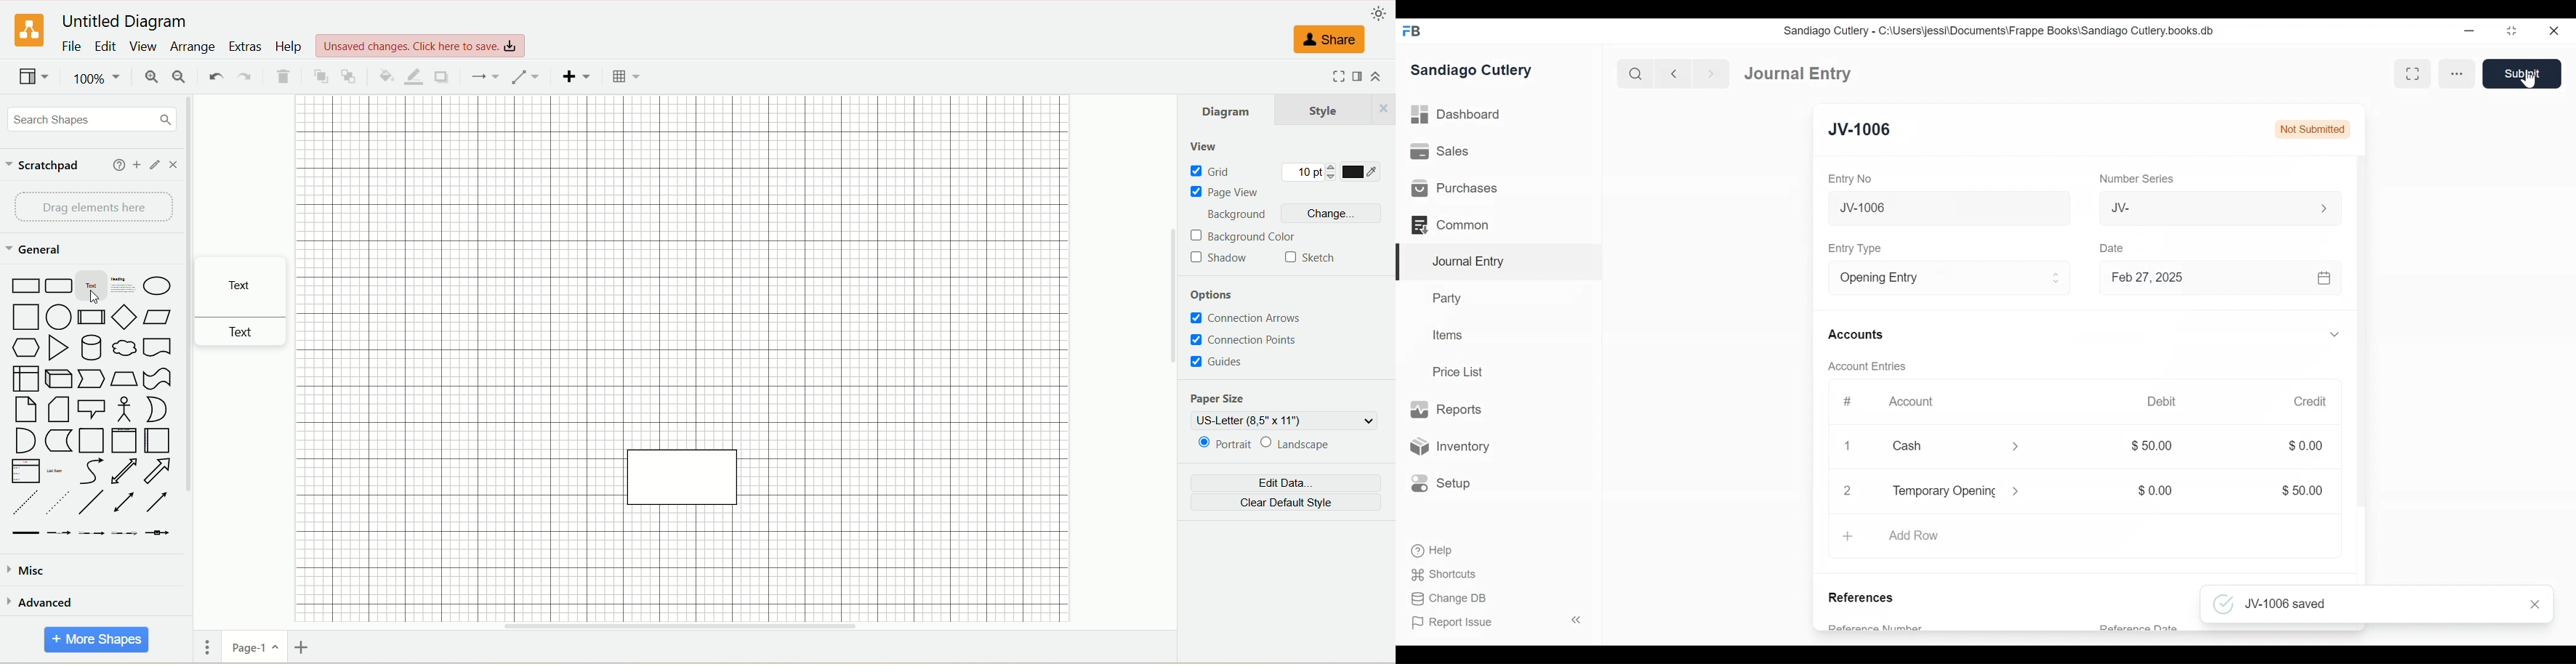 The height and width of the screenshot is (672, 2576). What do you see at coordinates (627, 78) in the screenshot?
I see `Table` at bounding box center [627, 78].